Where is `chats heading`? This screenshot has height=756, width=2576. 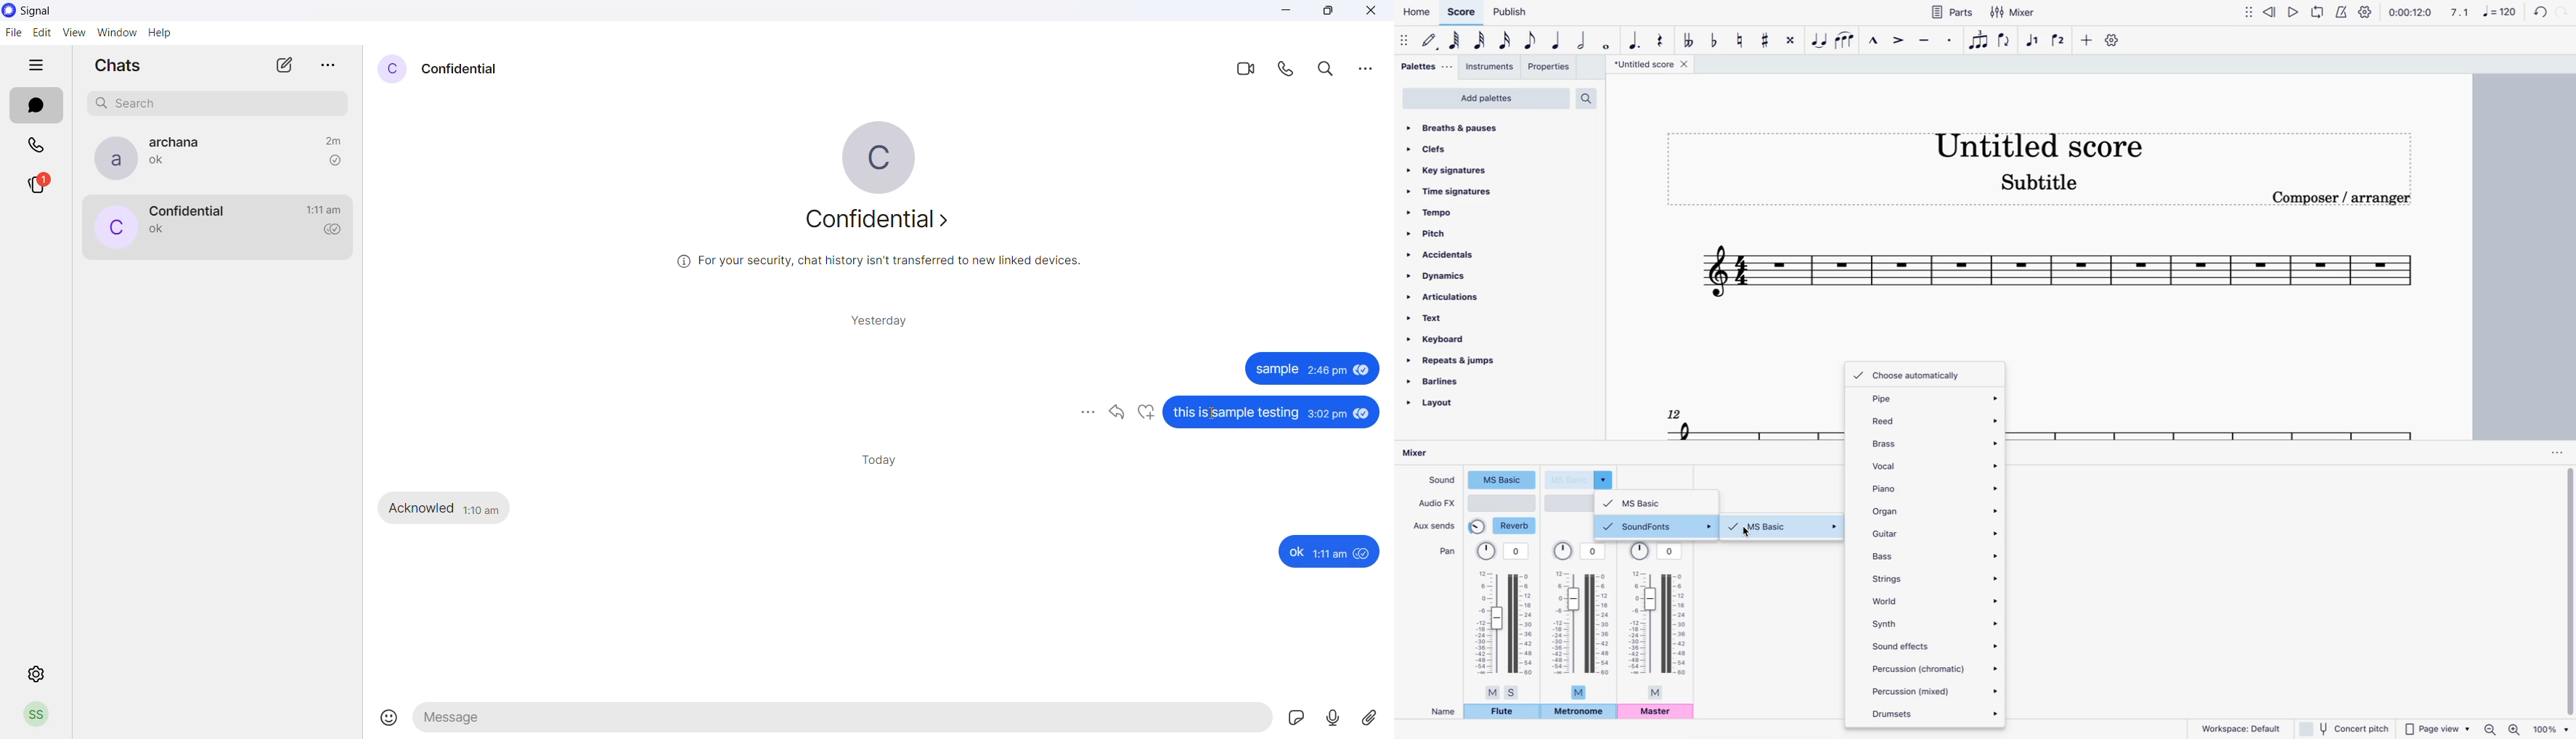 chats heading is located at coordinates (117, 68).